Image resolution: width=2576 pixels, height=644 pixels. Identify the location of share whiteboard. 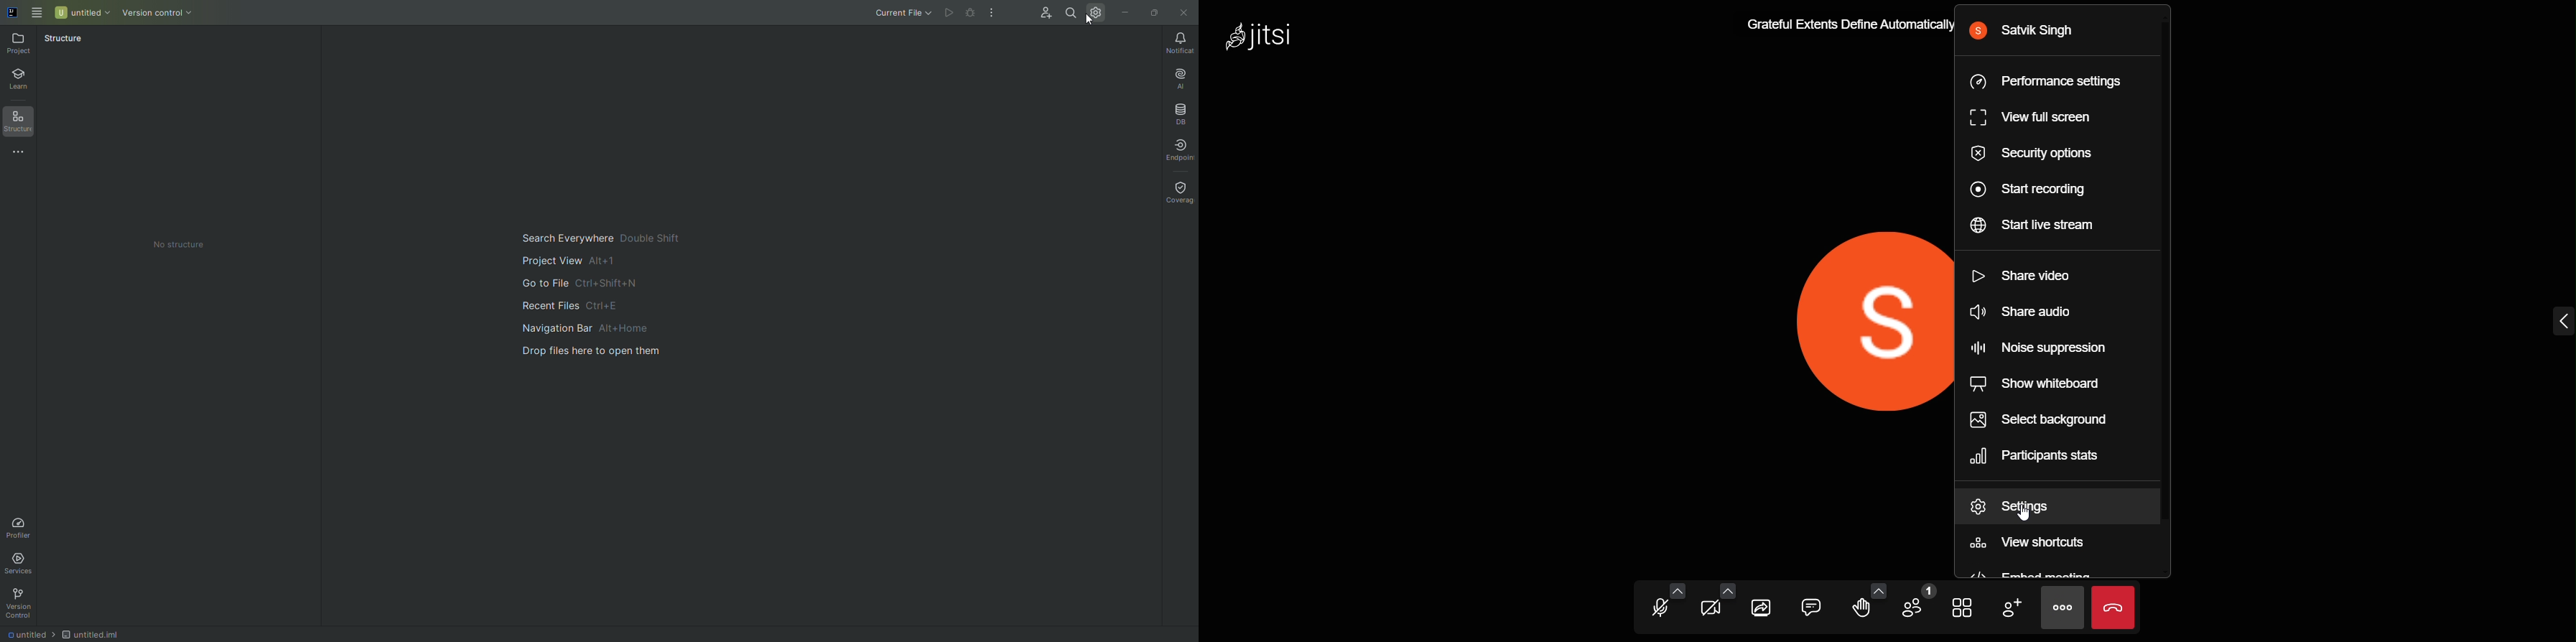
(2040, 385).